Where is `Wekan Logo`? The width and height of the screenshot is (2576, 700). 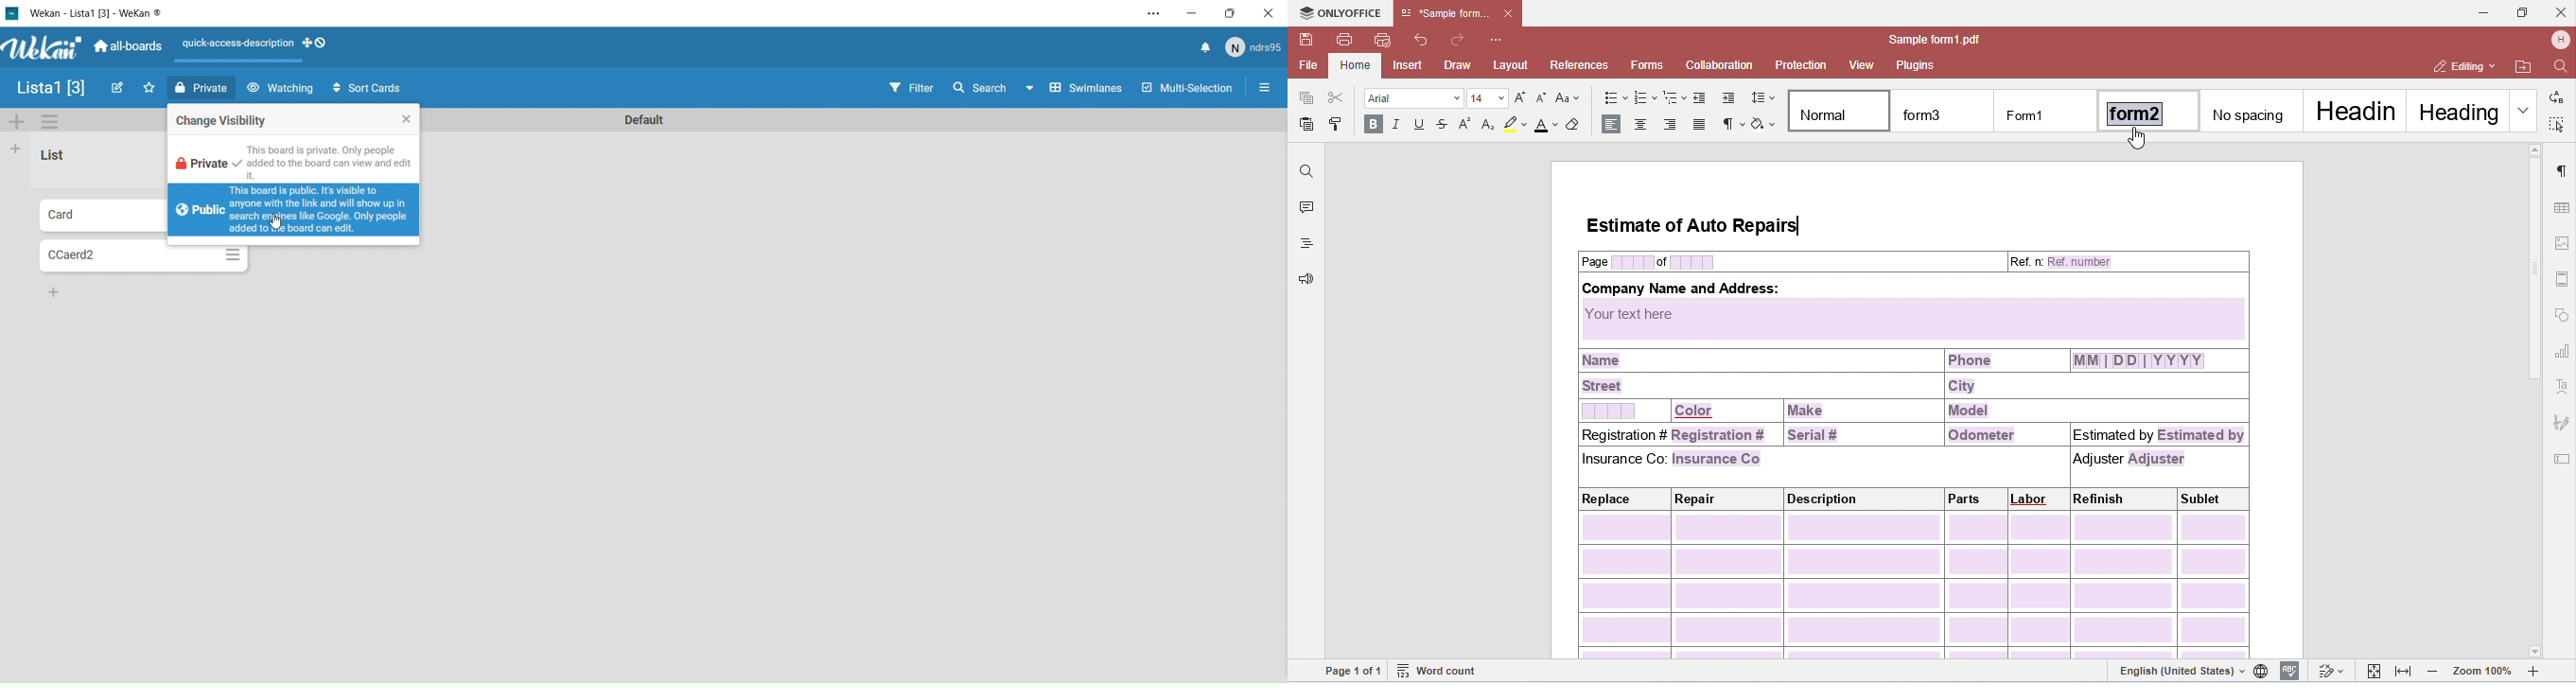 Wekan Logo is located at coordinates (38, 49).